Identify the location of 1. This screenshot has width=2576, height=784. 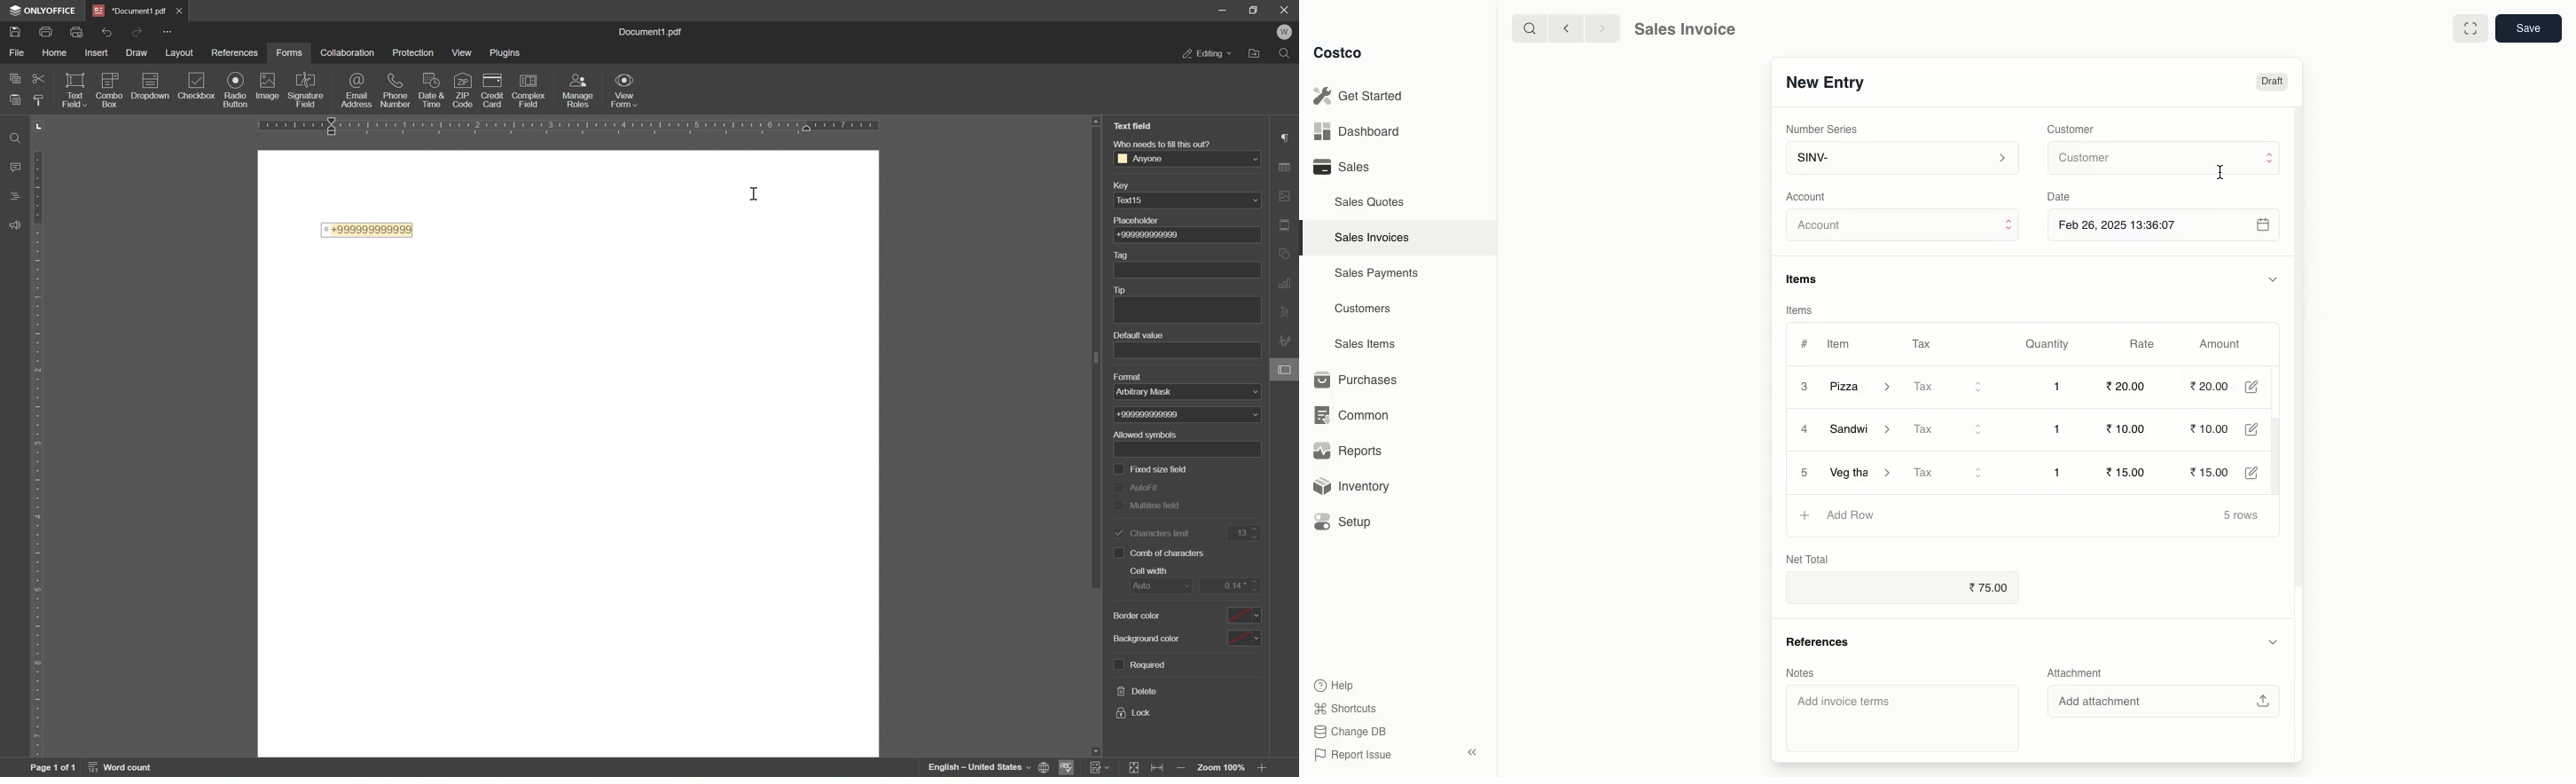
(2060, 471).